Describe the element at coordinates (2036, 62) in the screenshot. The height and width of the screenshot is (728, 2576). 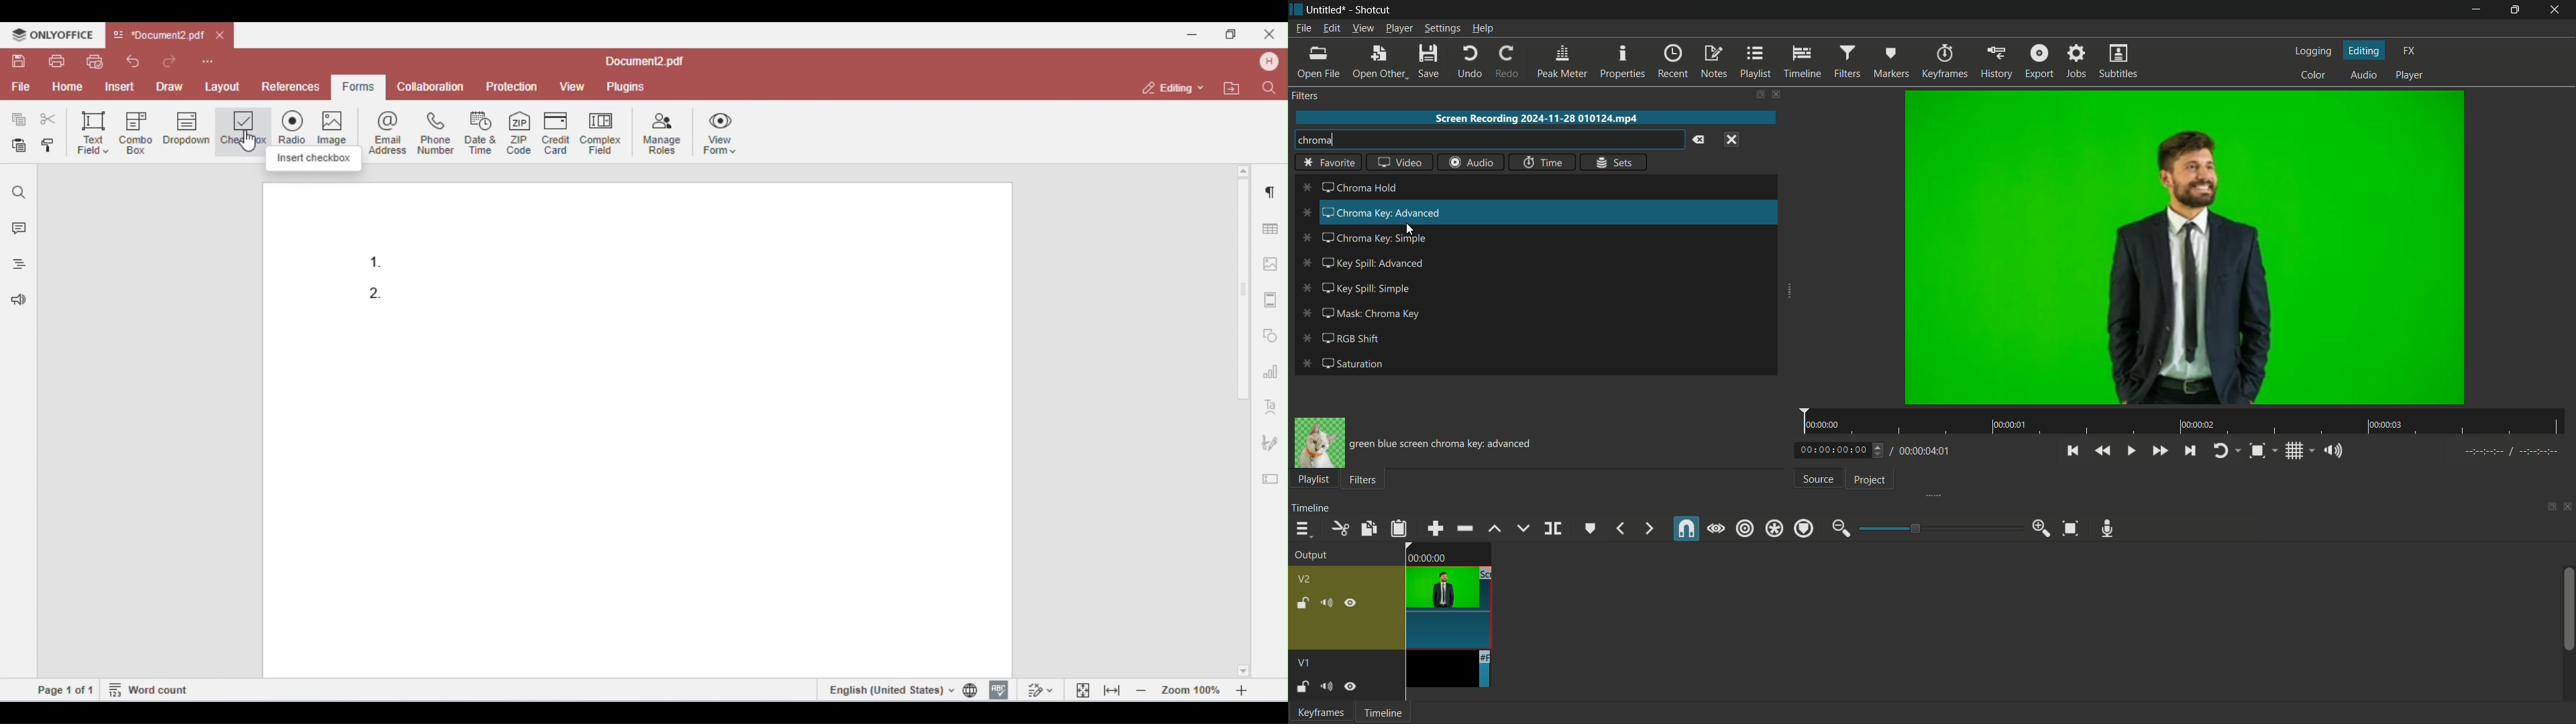
I see `export` at that location.